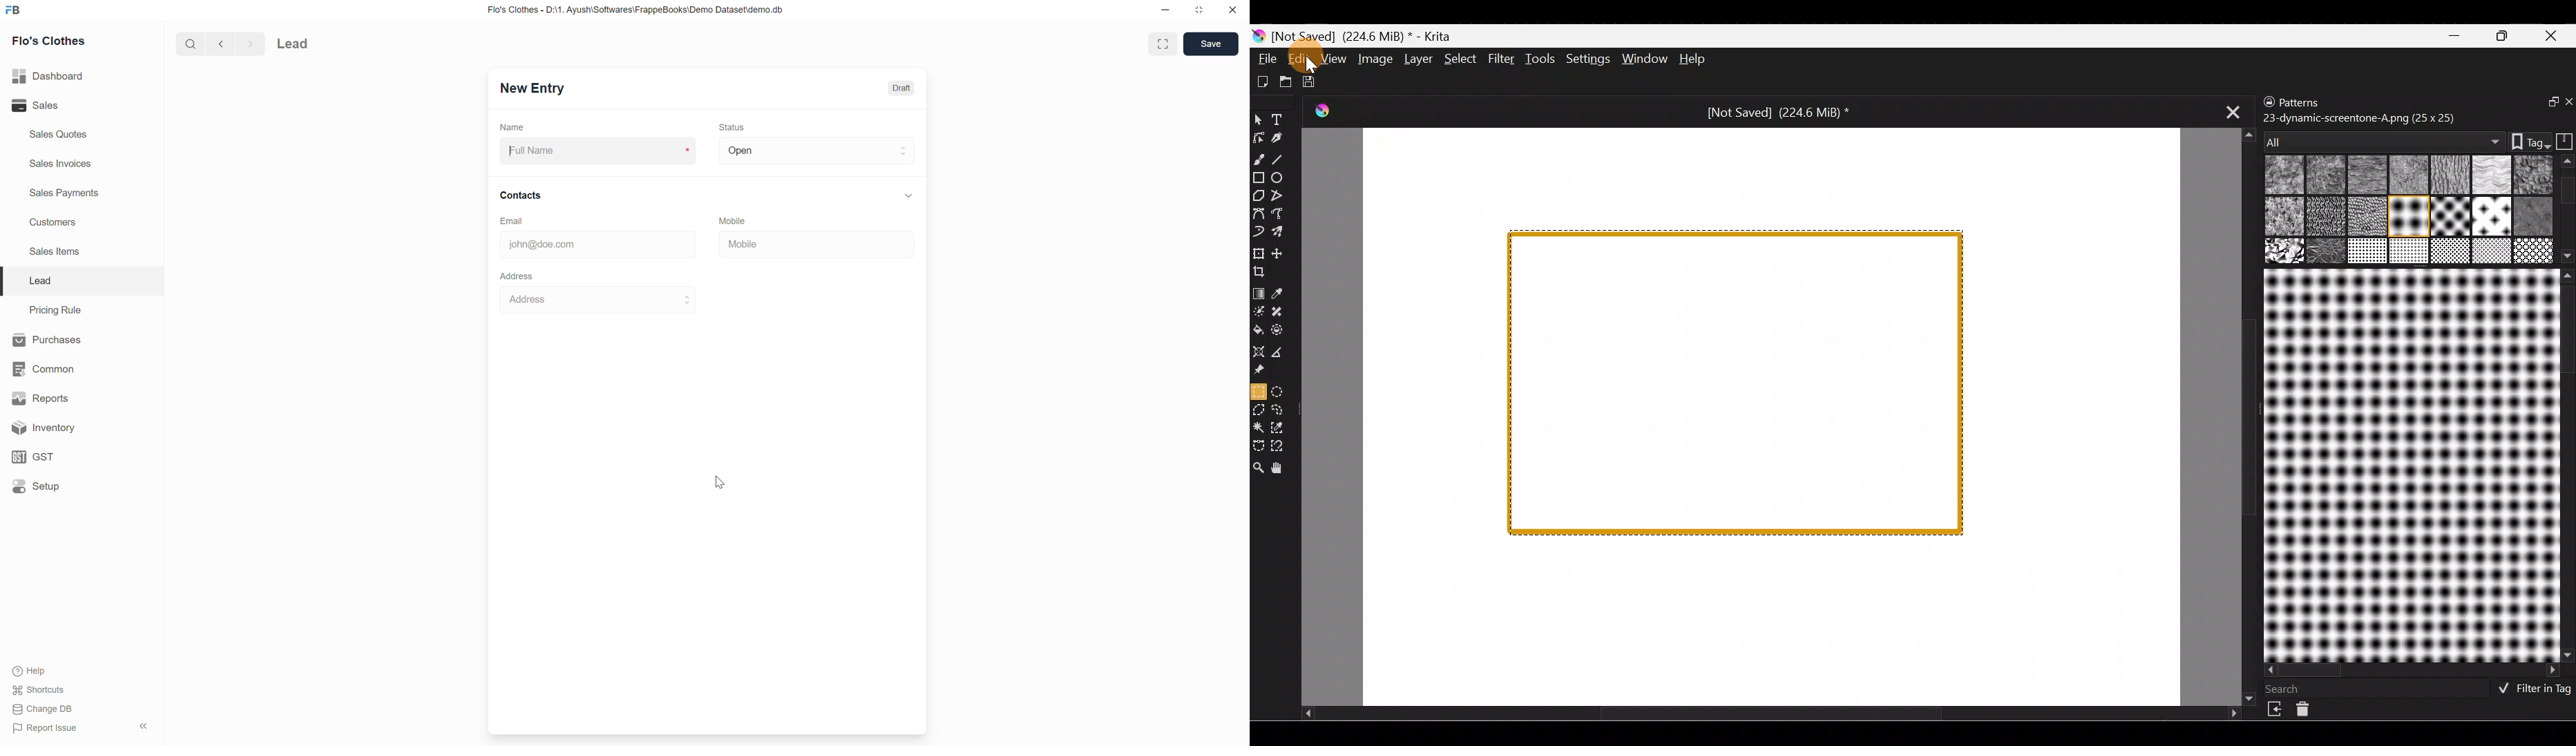  I want to click on  Report Issue, so click(46, 728).